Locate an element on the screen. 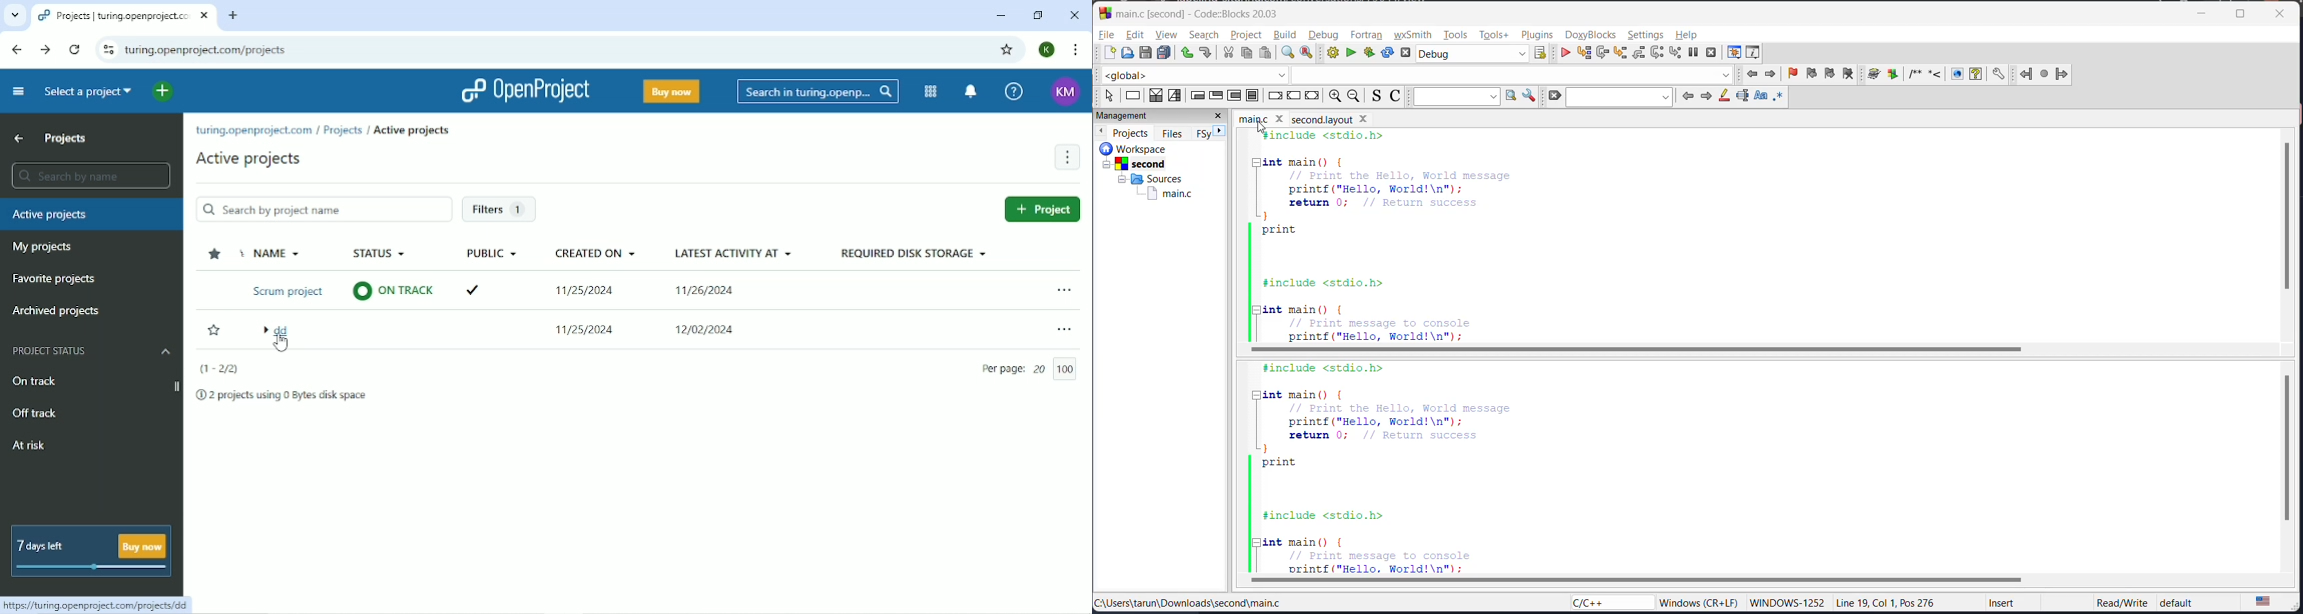 The height and width of the screenshot is (616, 2324). 11/26/2024 is located at coordinates (708, 292).